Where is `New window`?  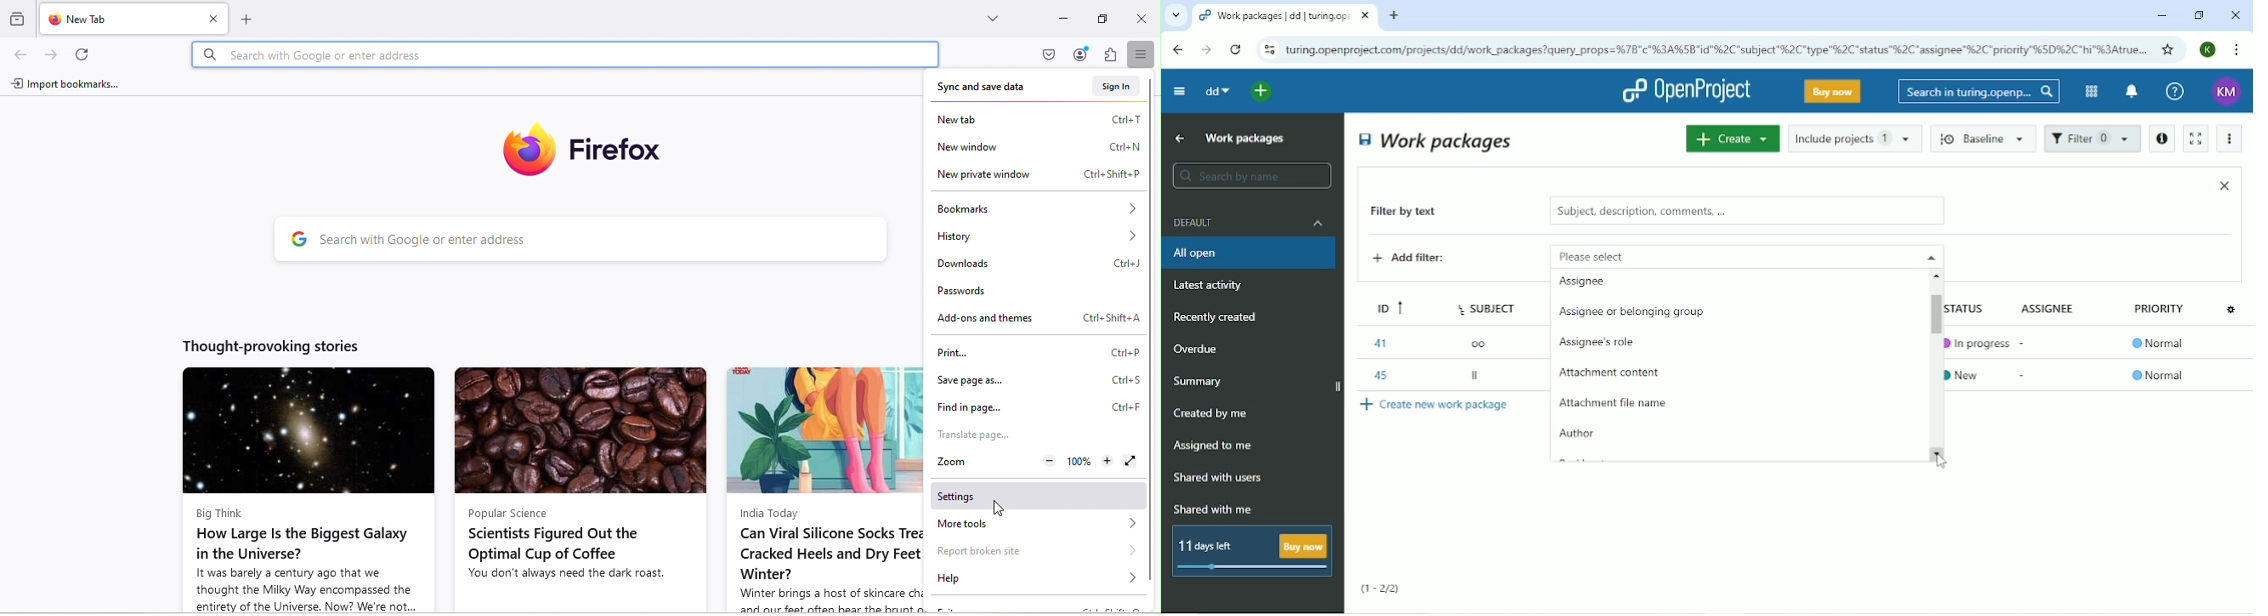
New window is located at coordinates (1036, 149).